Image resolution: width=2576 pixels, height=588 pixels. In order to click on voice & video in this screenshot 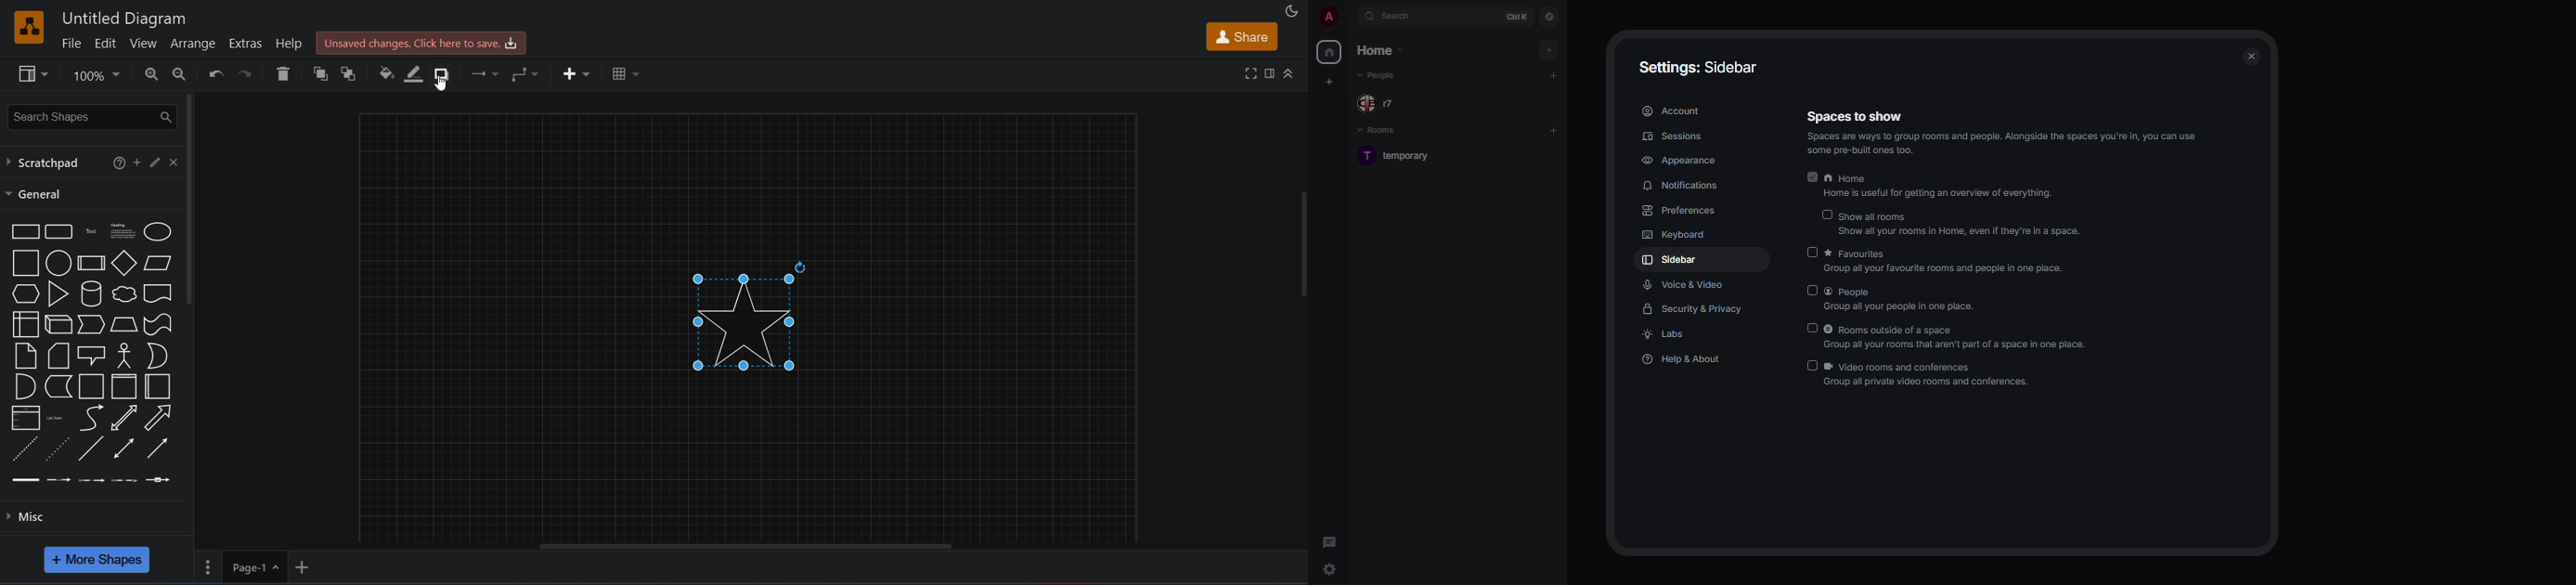, I will do `click(1686, 283)`.